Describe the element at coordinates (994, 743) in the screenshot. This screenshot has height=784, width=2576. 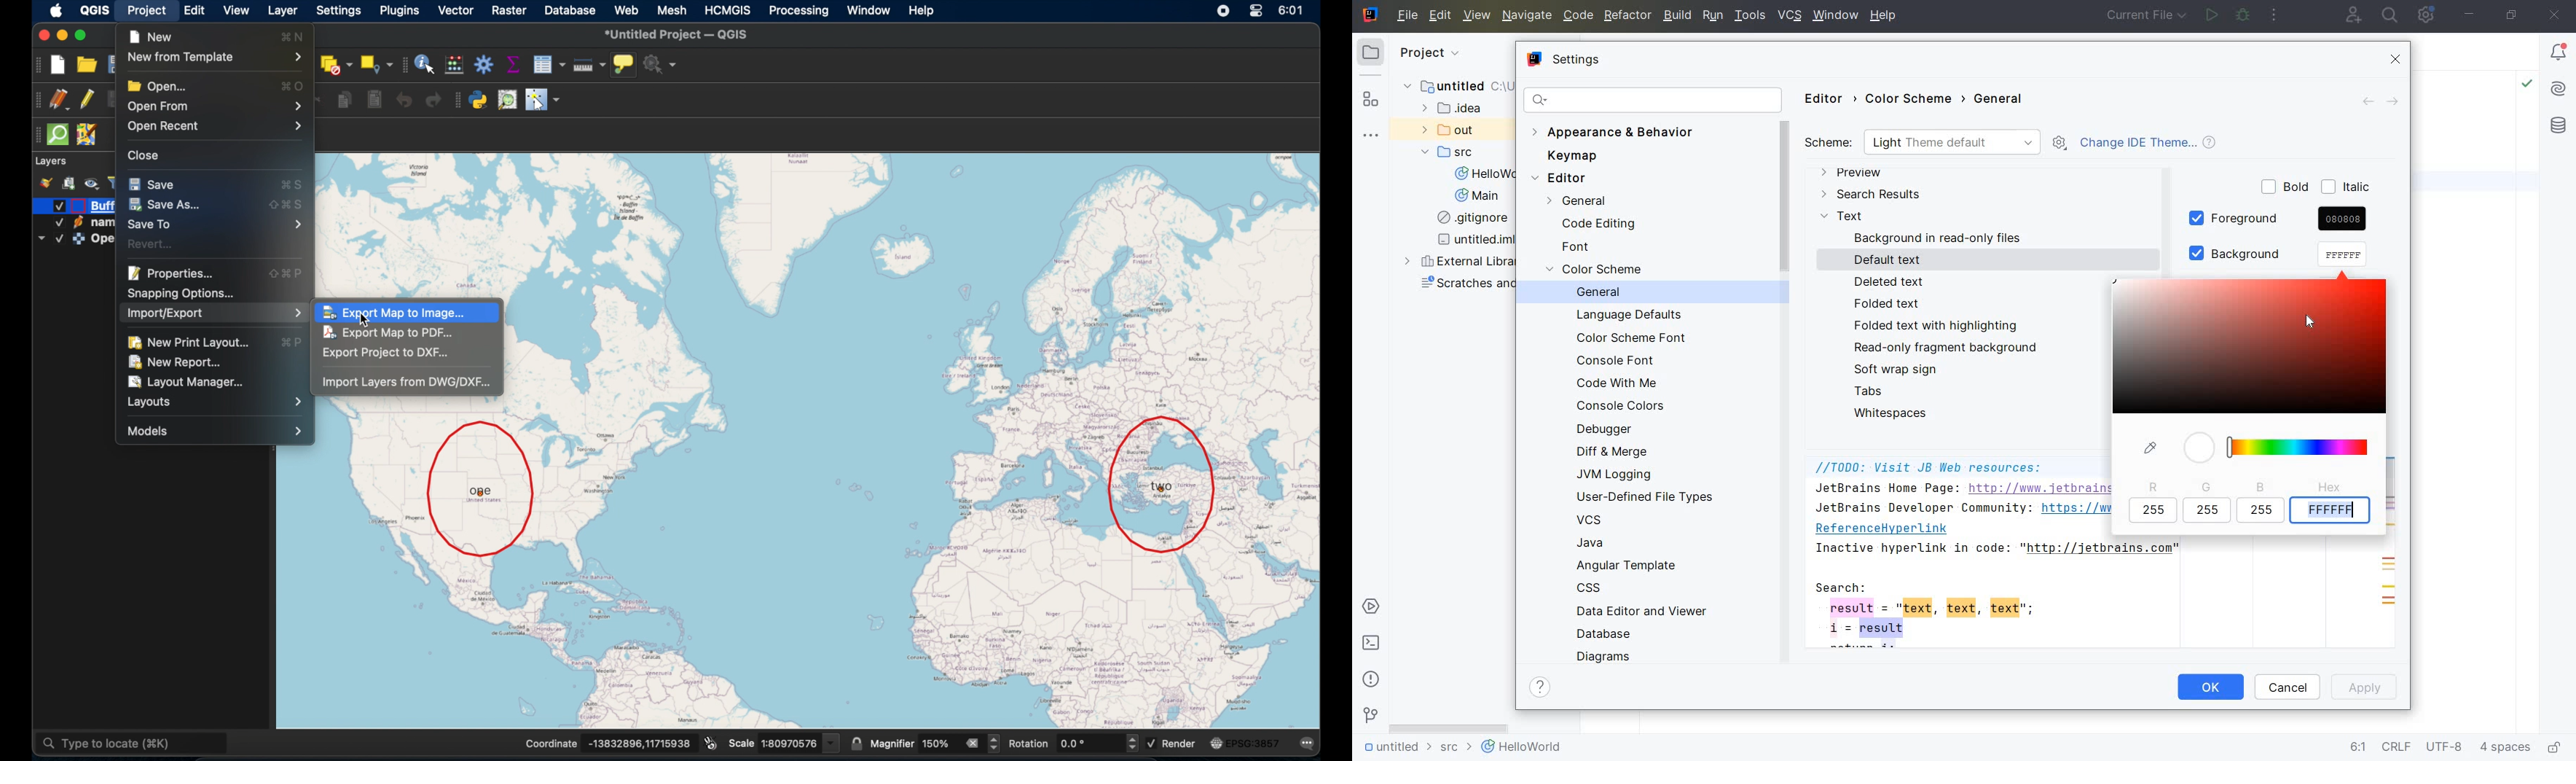
I see `Increase and decrease magnifier value` at that location.